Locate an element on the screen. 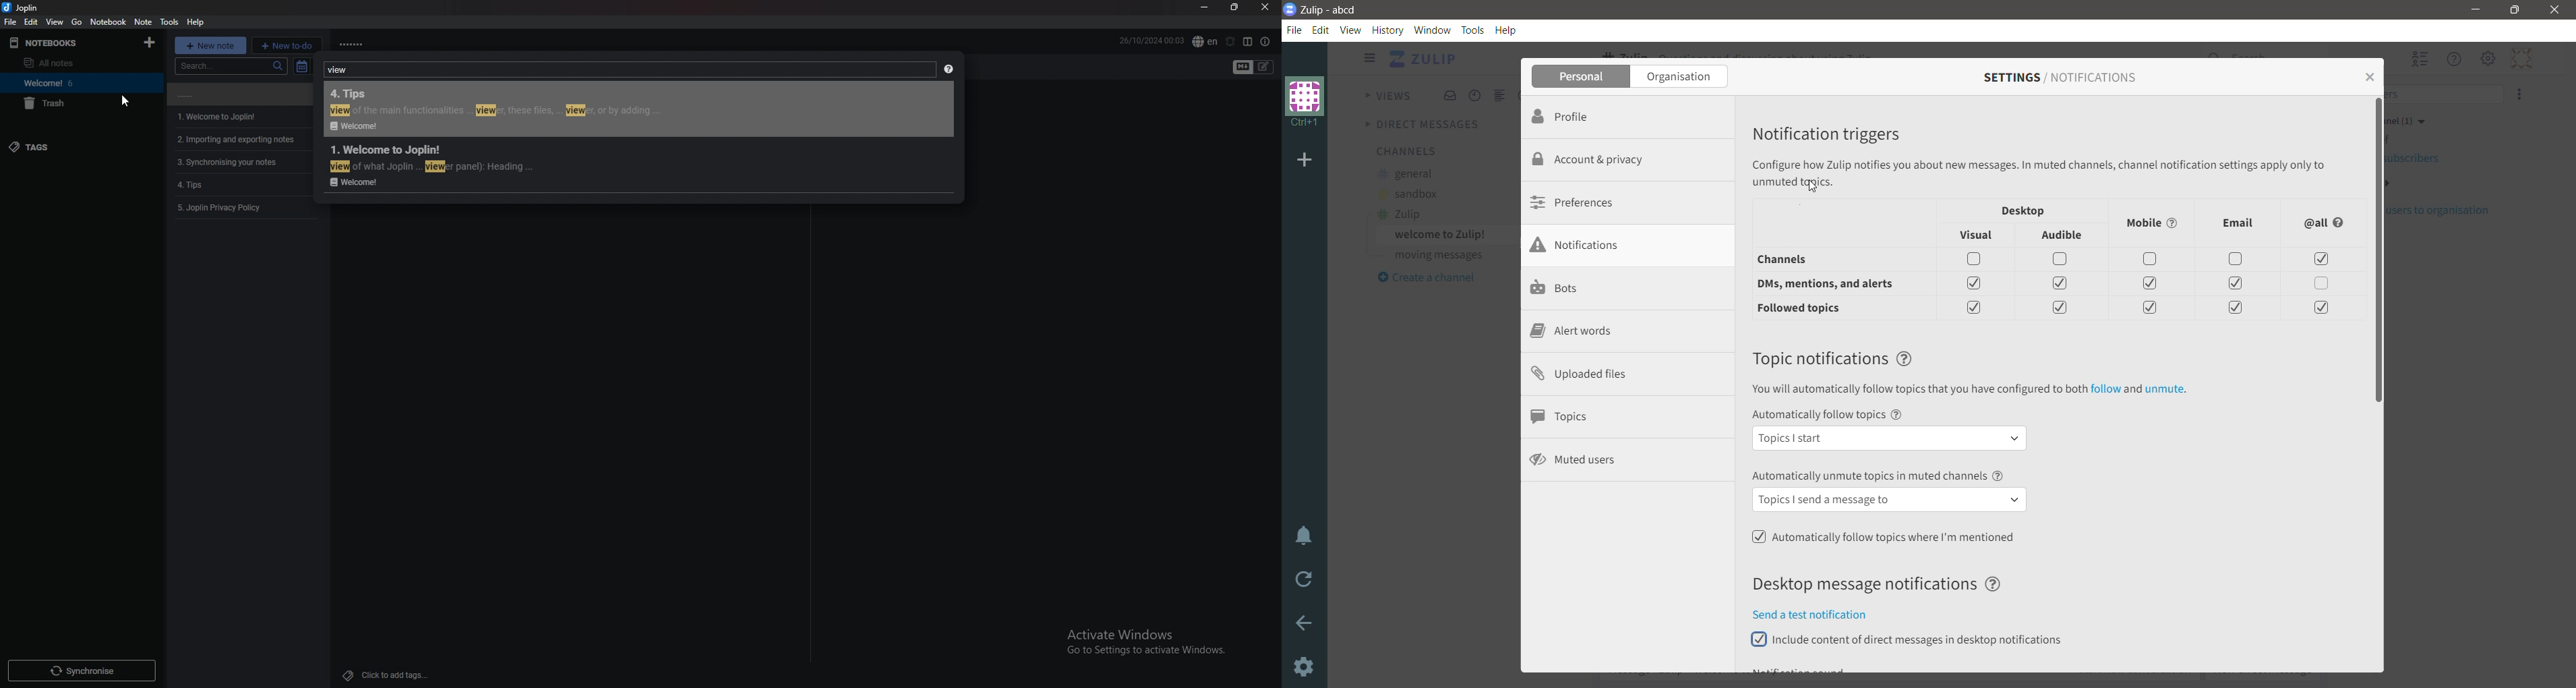 The height and width of the screenshot is (700, 2576). Desktop message notifications is located at coordinates (1884, 584).